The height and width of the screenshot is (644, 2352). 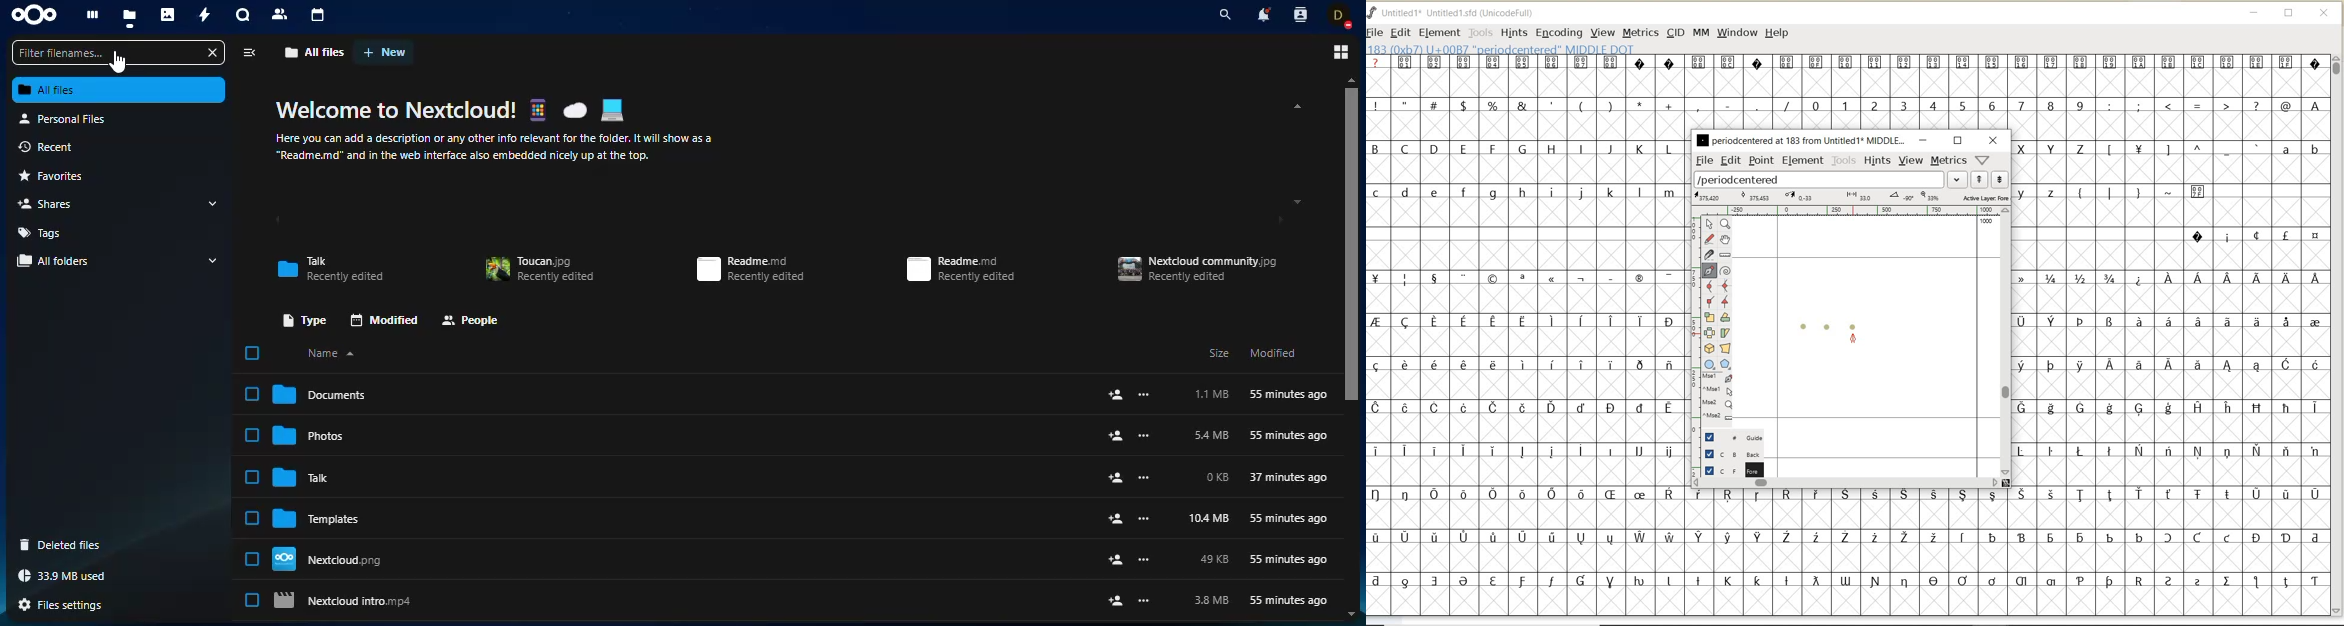 I want to click on scrollbar, so click(x=2007, y=341).